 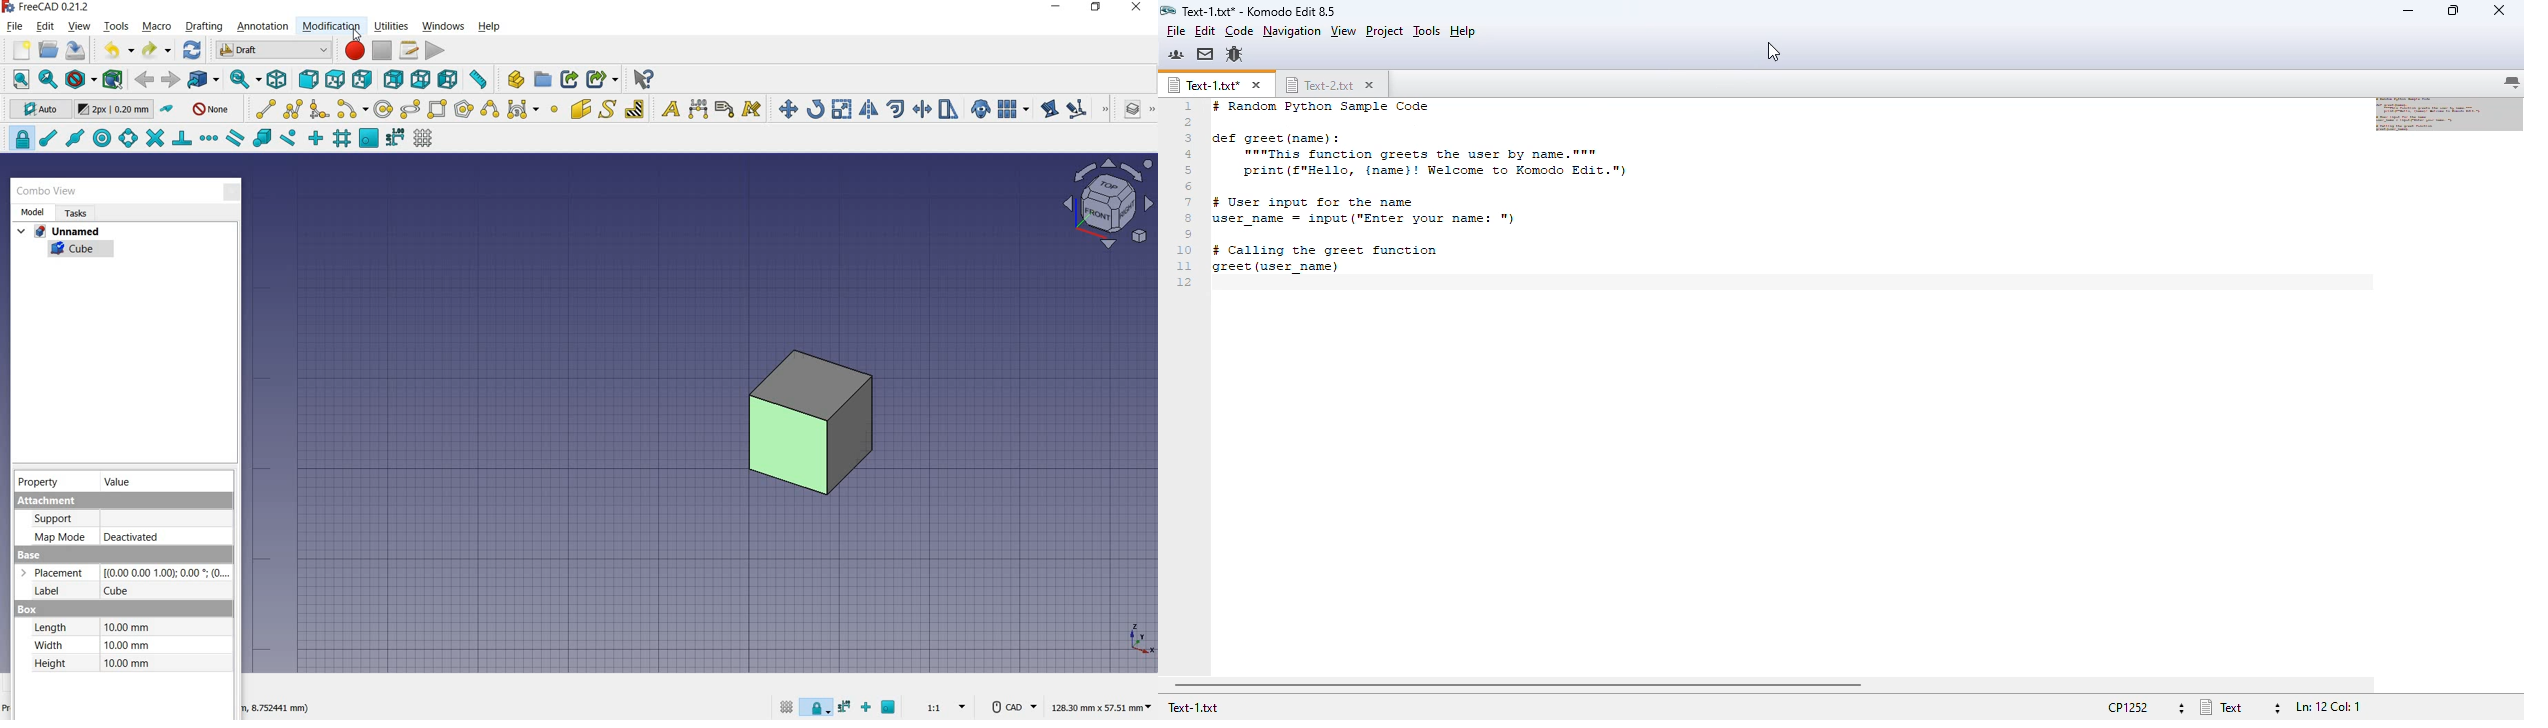 What do you see at coordinates (489, 110) in the screenshot?
I see `B-Spline` at bounding box center [489, 110].